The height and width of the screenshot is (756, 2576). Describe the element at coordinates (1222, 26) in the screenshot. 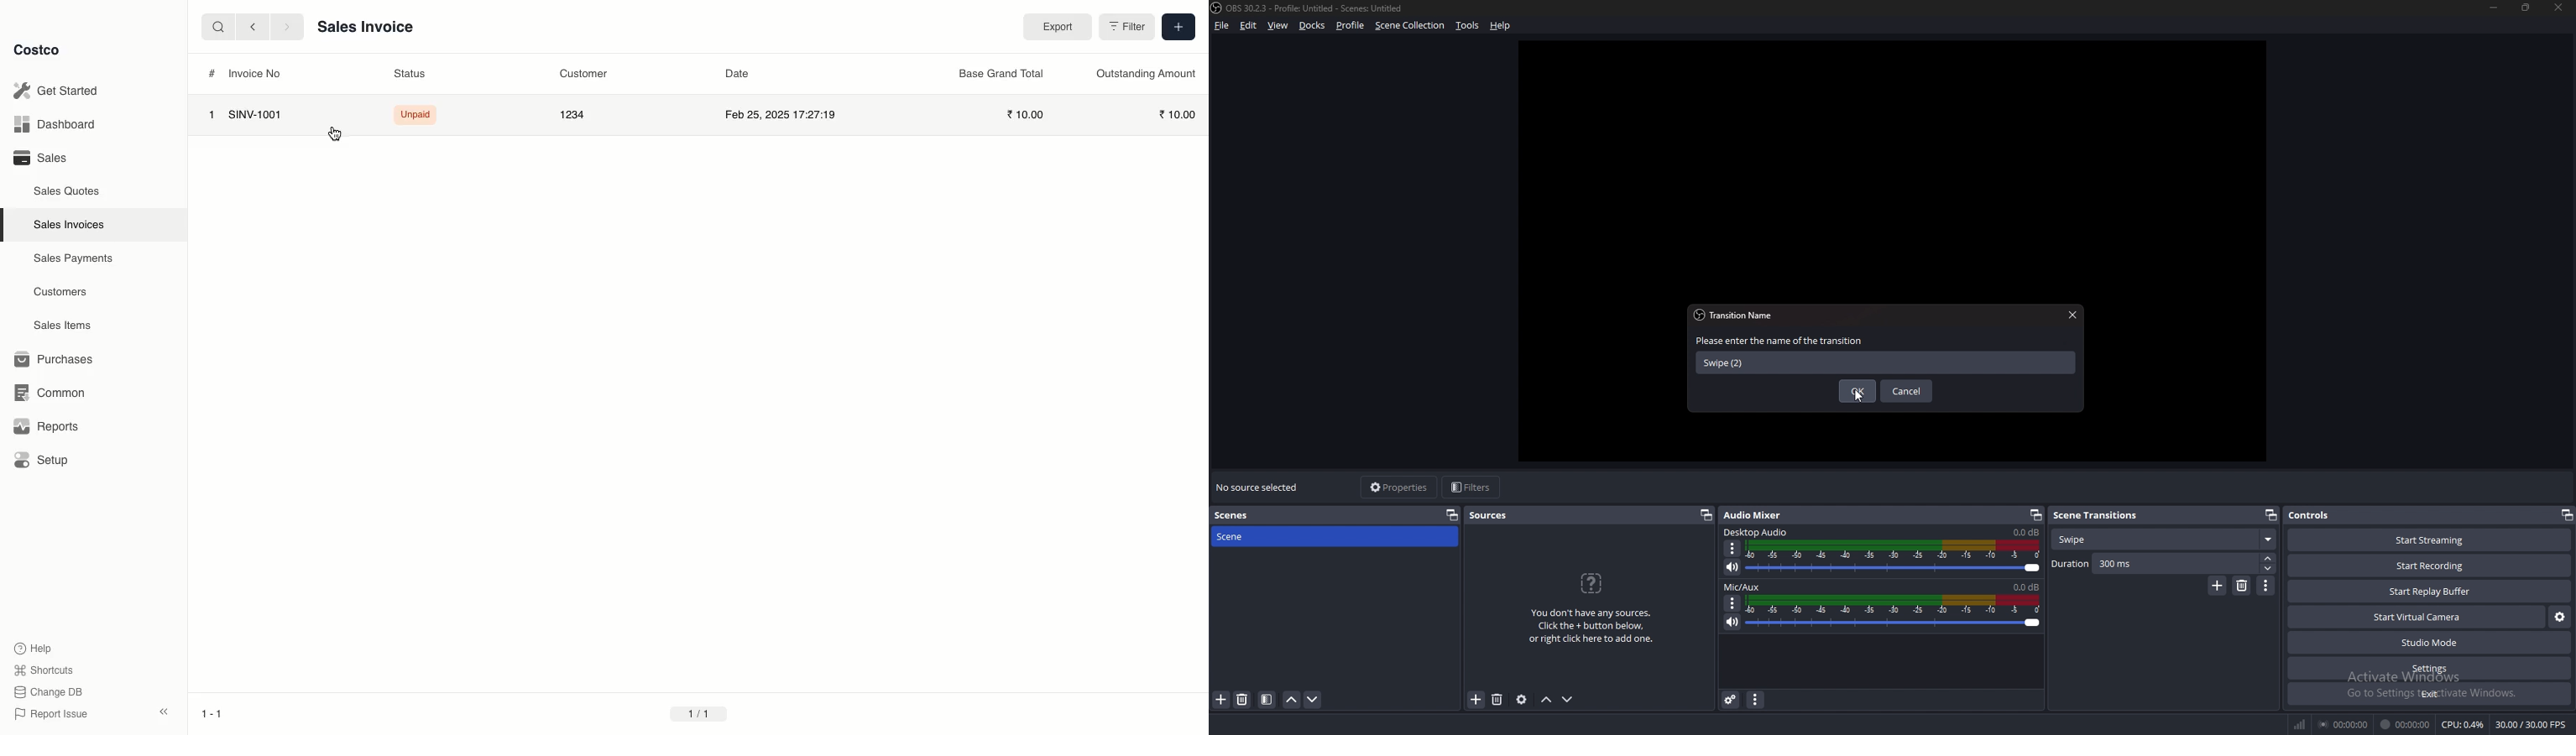

I see `file` at that location.